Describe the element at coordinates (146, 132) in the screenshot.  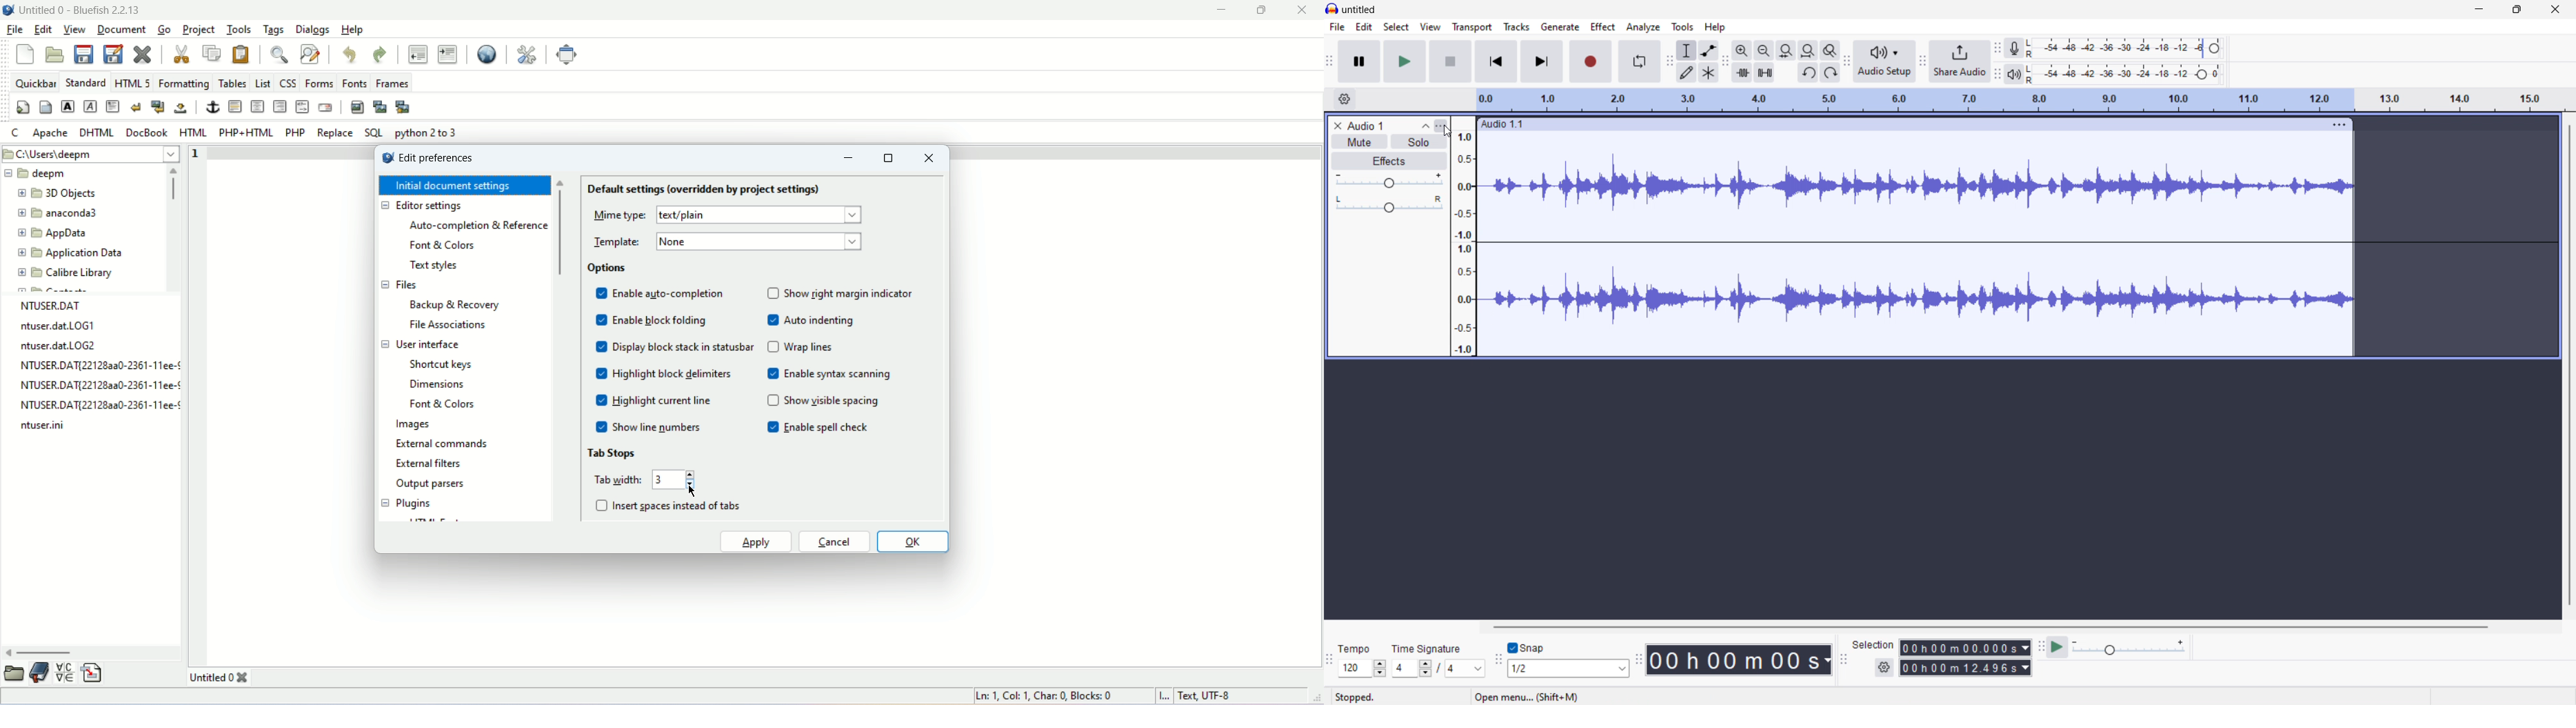
I see `Docbook` at that location.